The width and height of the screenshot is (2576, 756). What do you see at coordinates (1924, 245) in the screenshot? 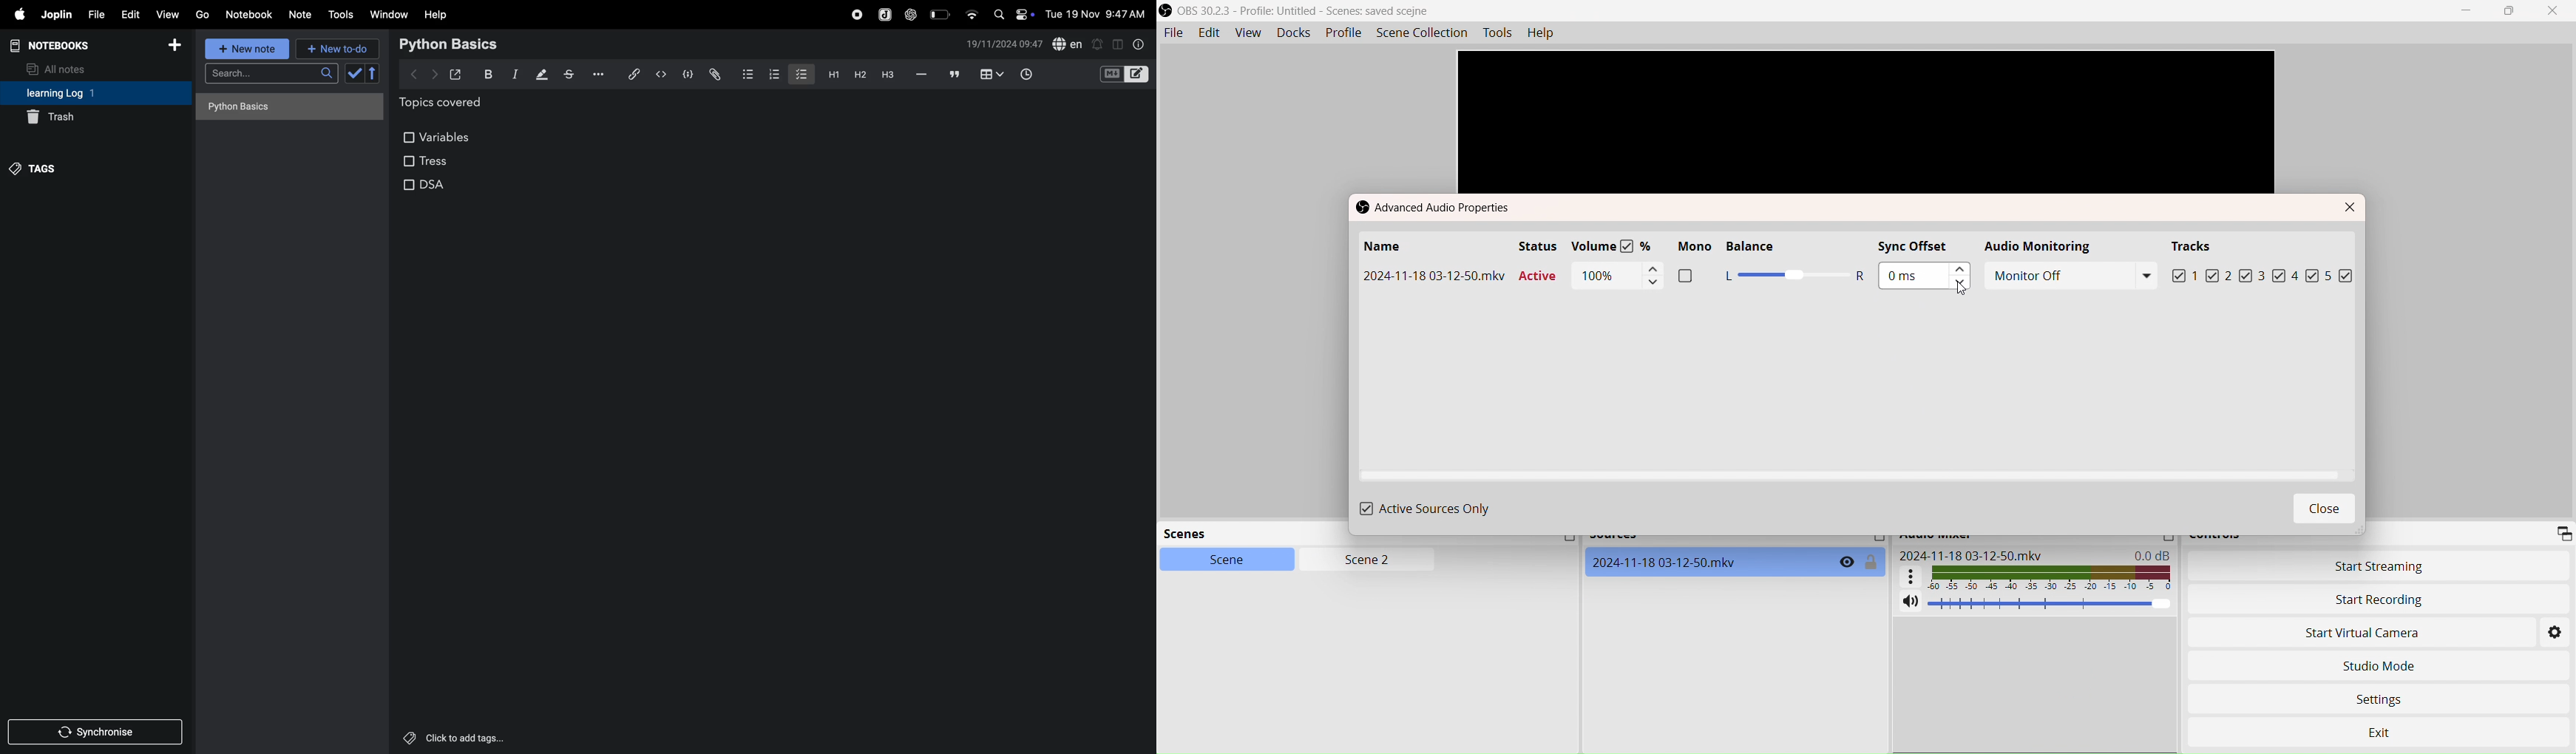
I see `Sync Offset` at bounding box center [1924, 245].